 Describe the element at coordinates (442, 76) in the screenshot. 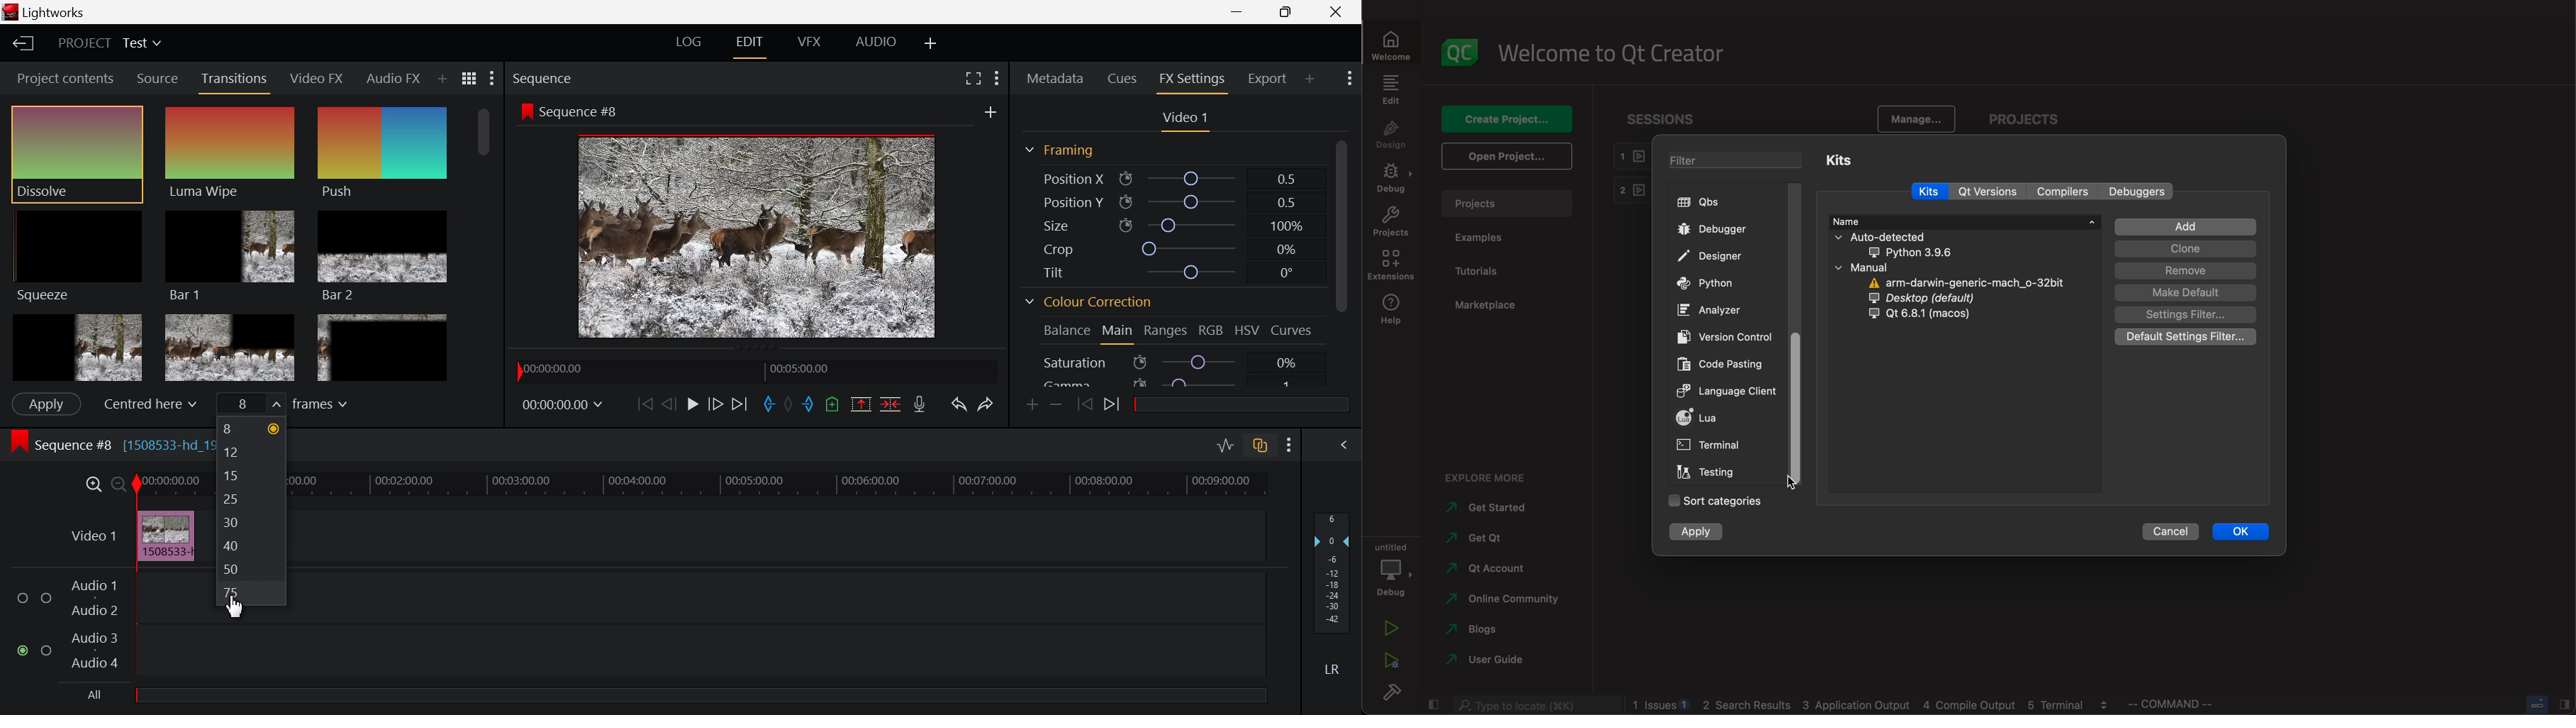

I see `Add Panel` at that location.